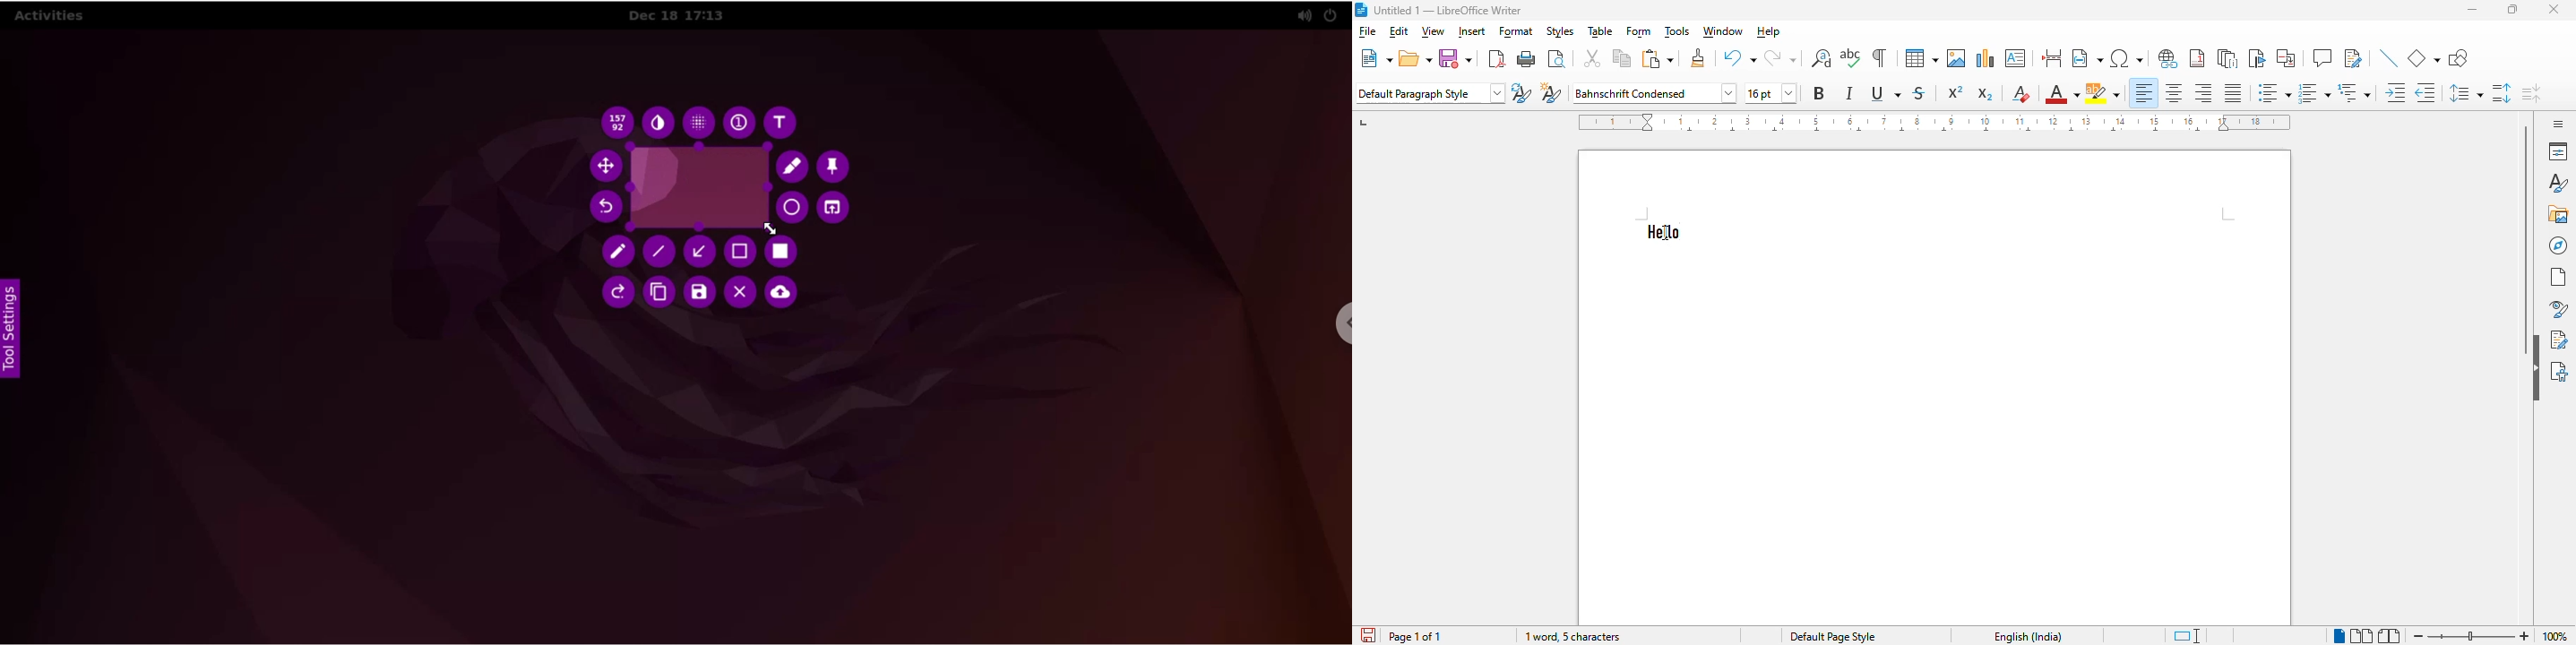  I want to click on decrease indent, so click(2425, 92).